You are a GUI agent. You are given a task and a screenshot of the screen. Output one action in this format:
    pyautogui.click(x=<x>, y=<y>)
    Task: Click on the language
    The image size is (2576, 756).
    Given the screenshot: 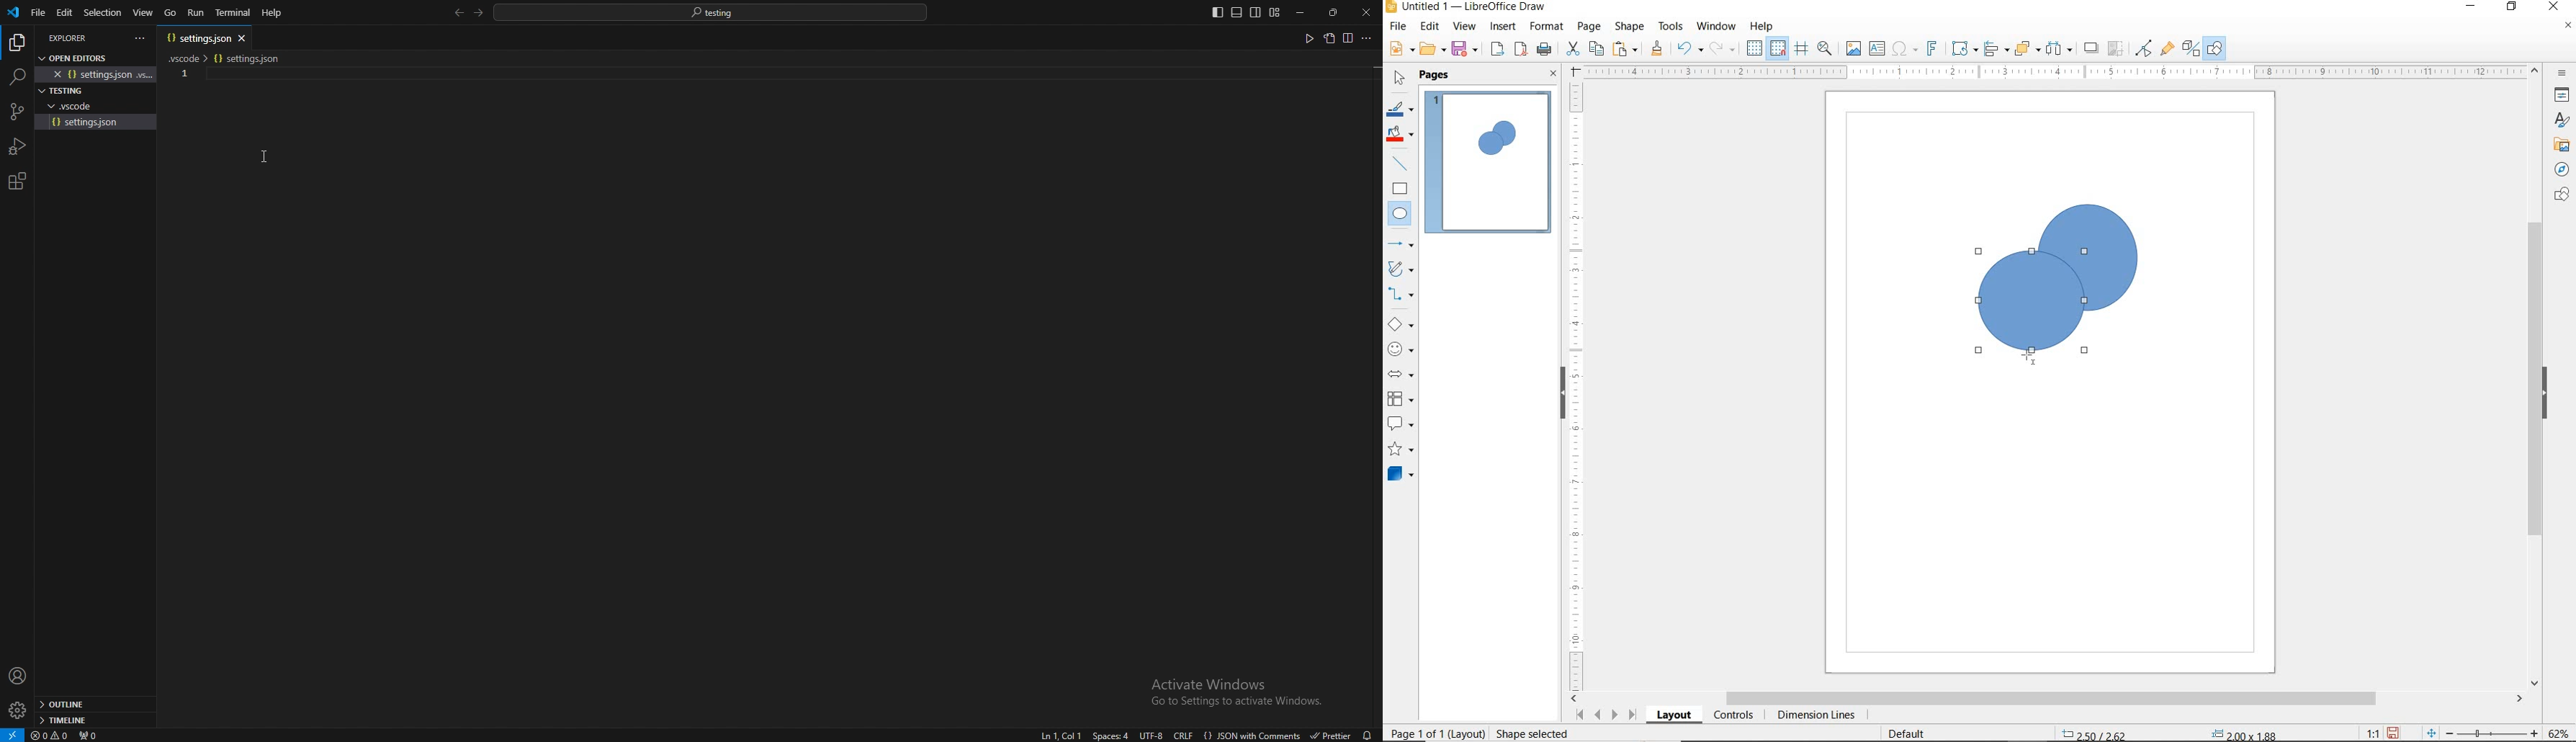 What is the action you would take?
    pyautogui.click(x=1252, y=736)
    